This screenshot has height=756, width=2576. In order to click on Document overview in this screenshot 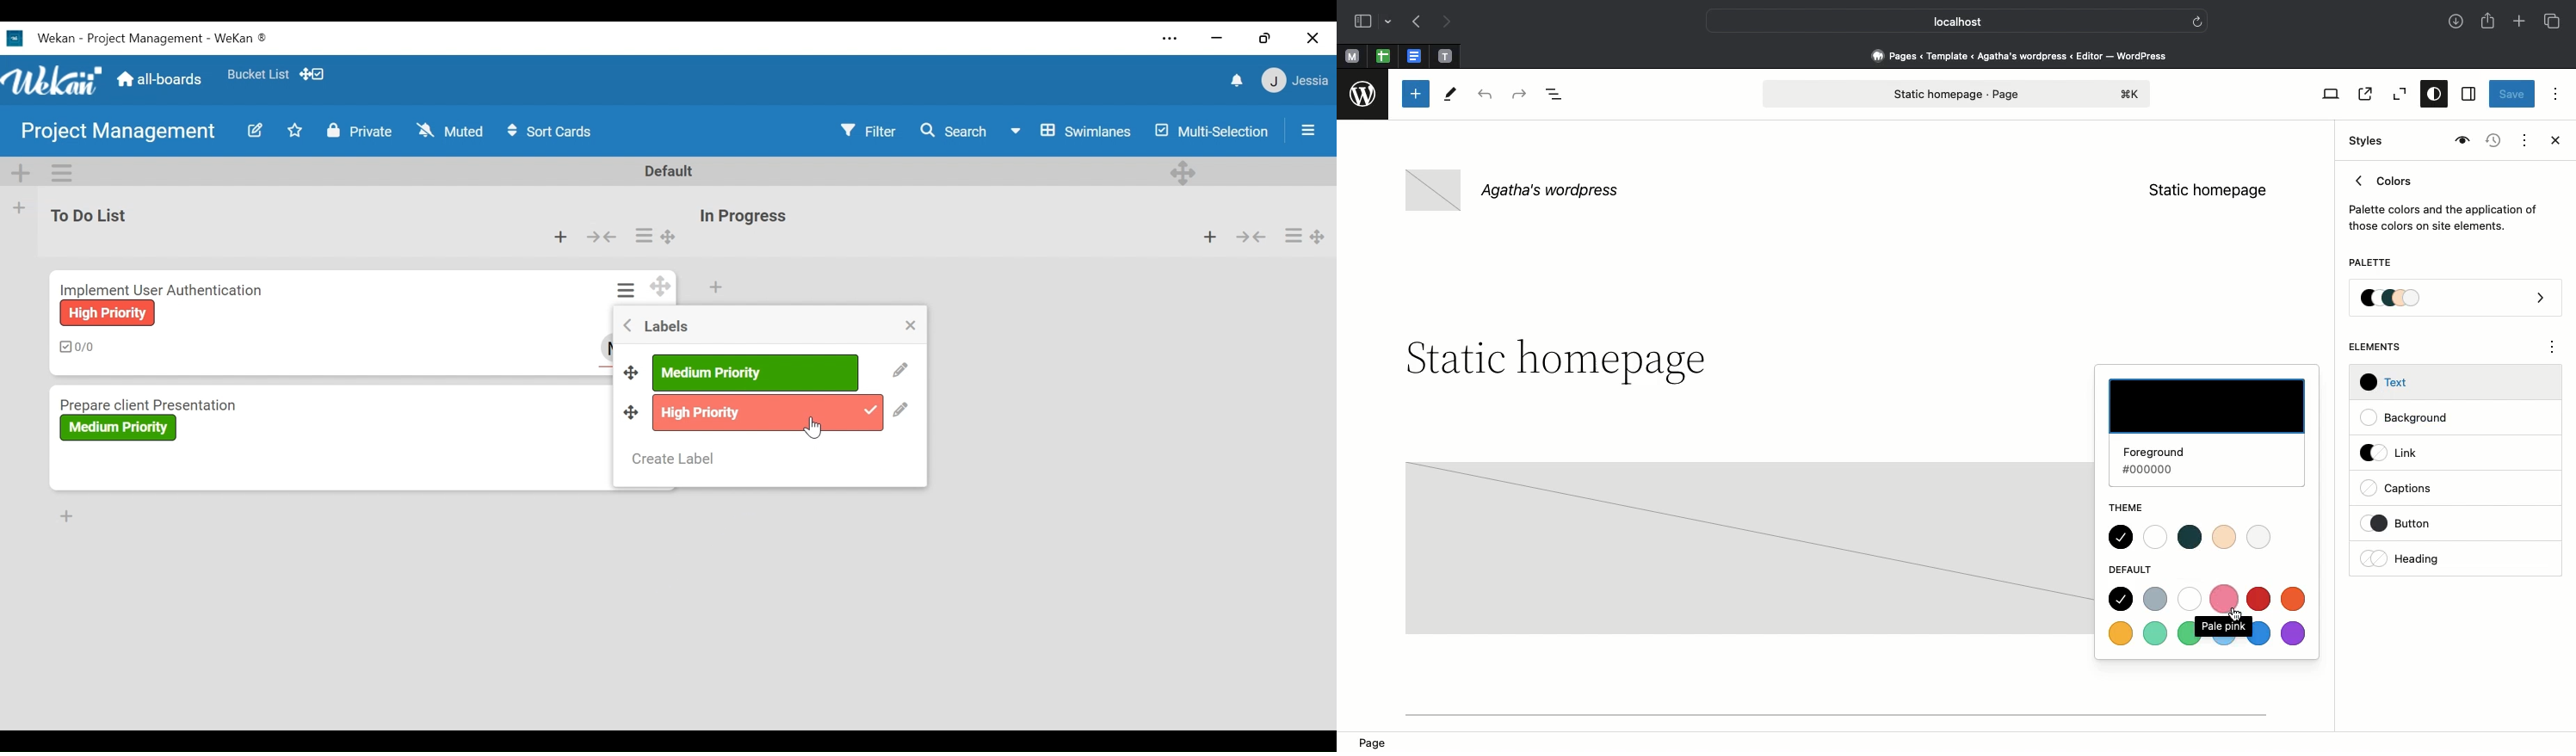, I will do `click(1558, 96)`.